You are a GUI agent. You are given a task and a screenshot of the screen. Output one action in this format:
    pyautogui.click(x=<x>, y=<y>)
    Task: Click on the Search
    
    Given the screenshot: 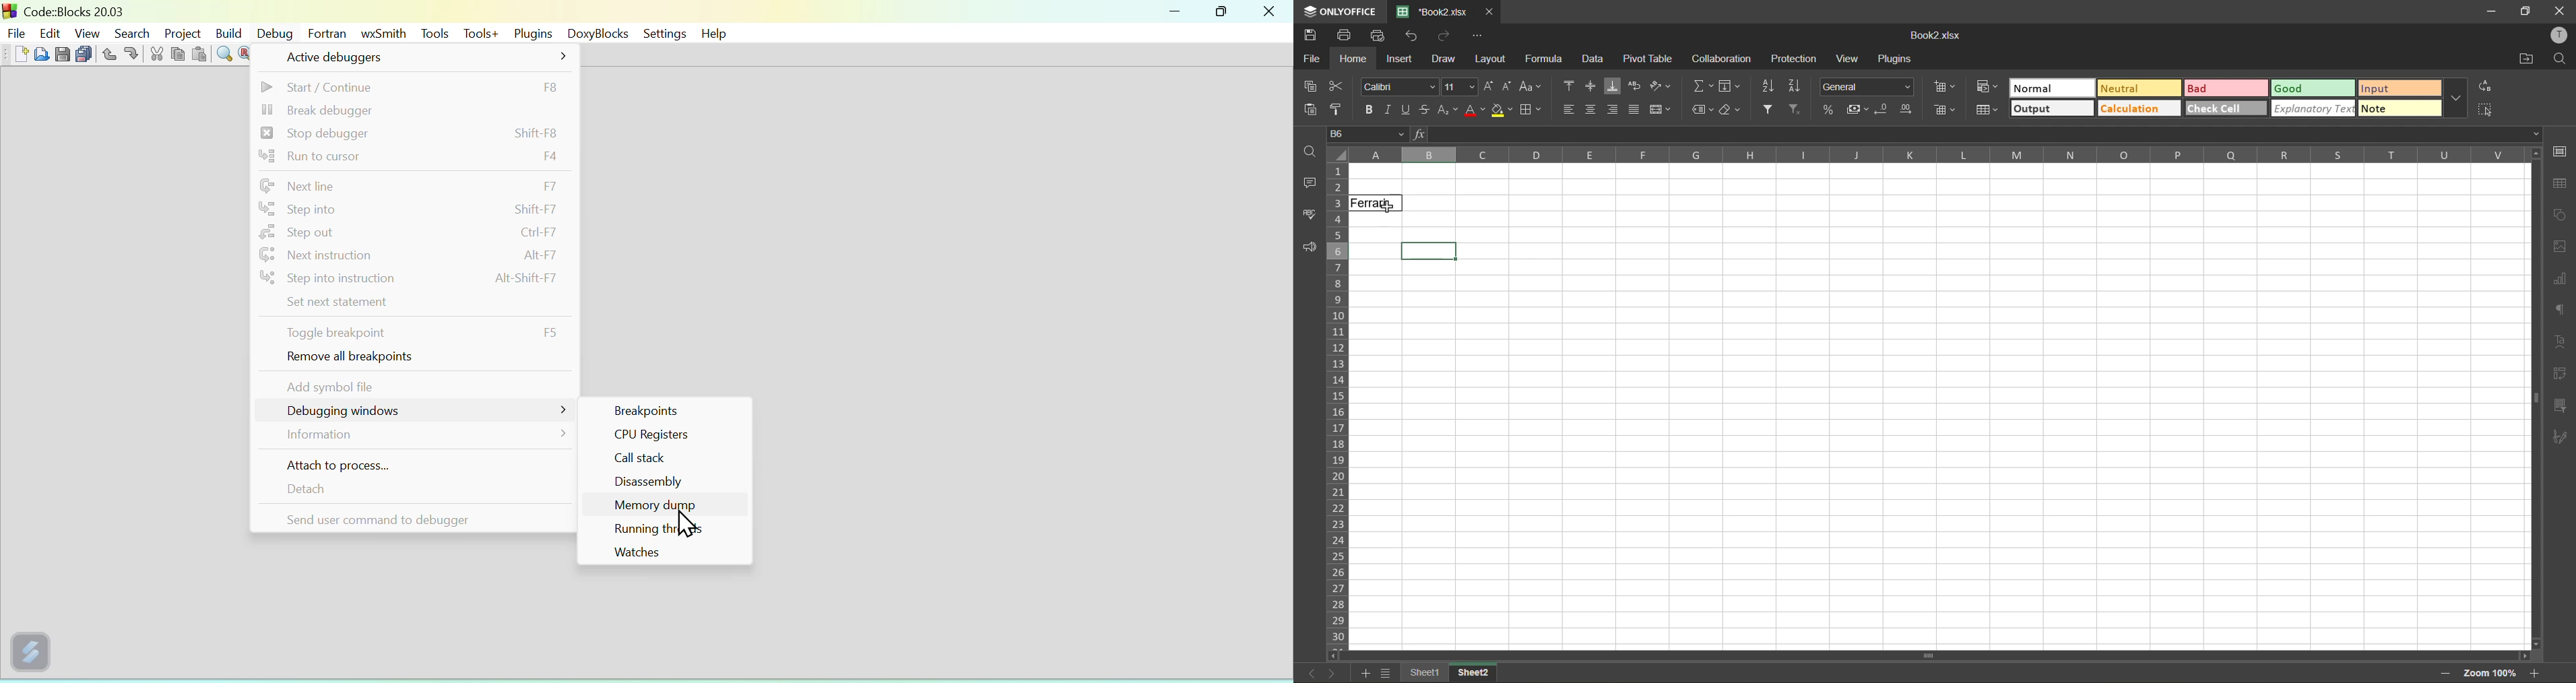 What is the action you would take?
    pyautogui.click(x=129, y=32)
    